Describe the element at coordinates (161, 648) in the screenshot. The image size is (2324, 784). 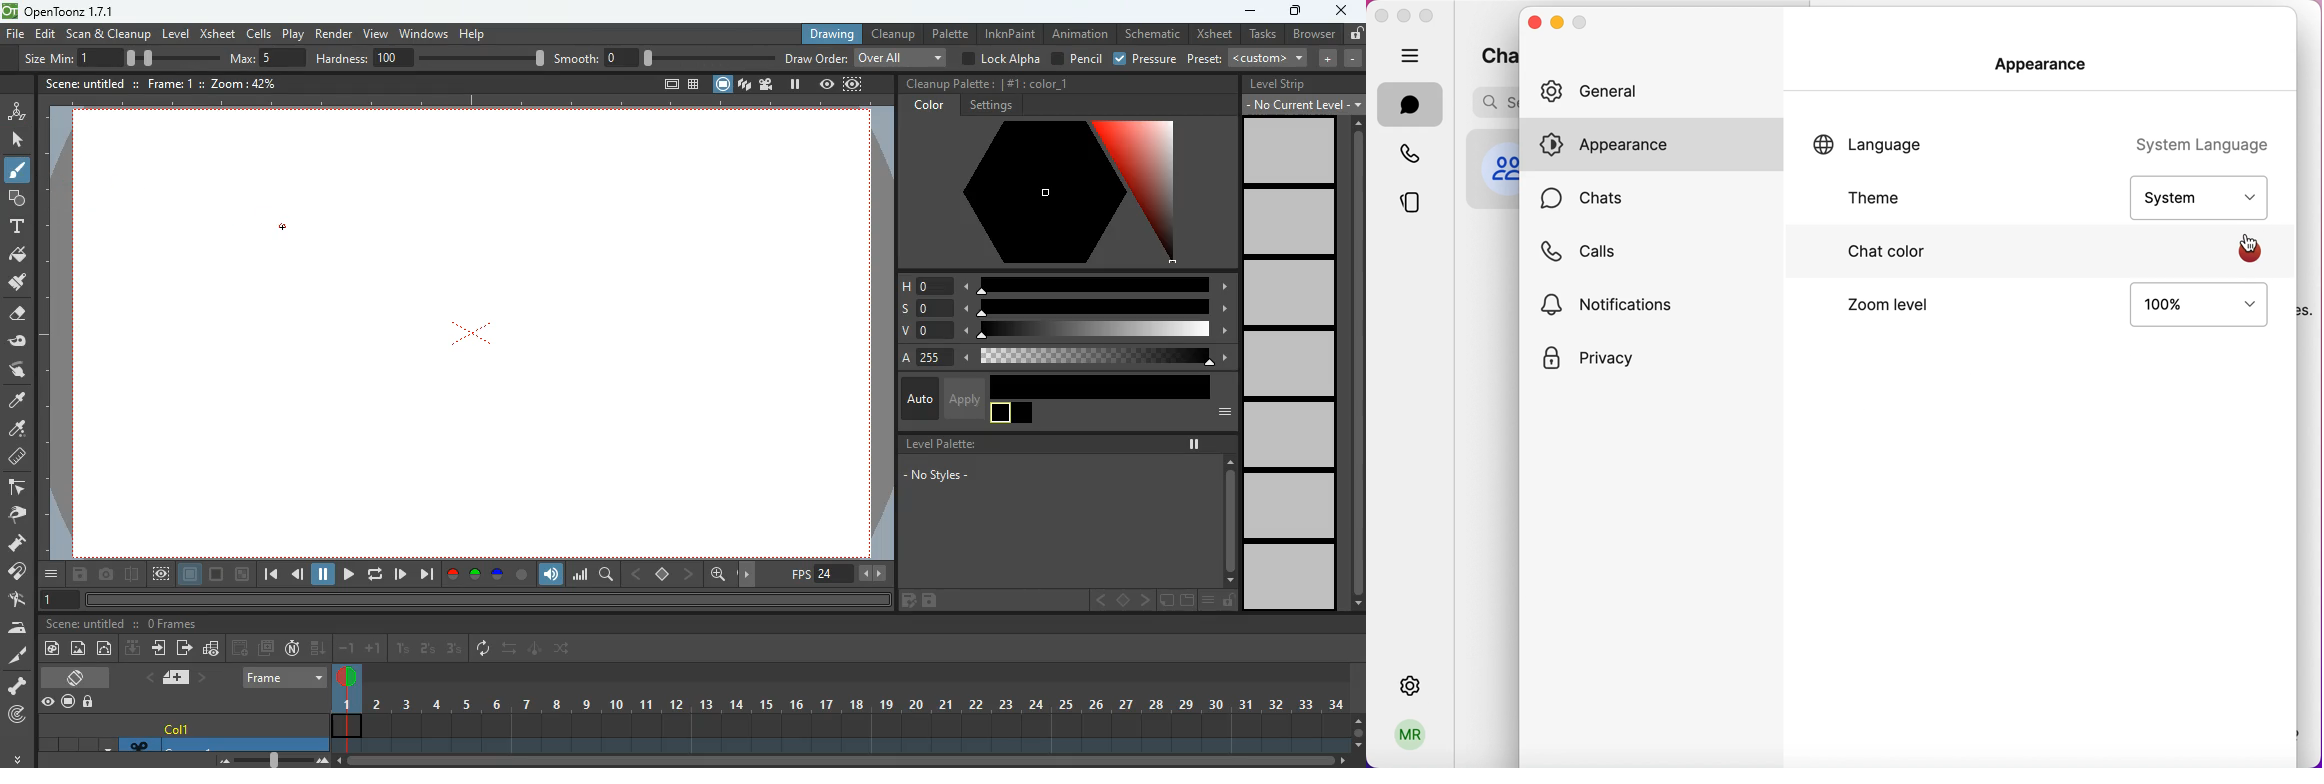
I see `move` at that location.